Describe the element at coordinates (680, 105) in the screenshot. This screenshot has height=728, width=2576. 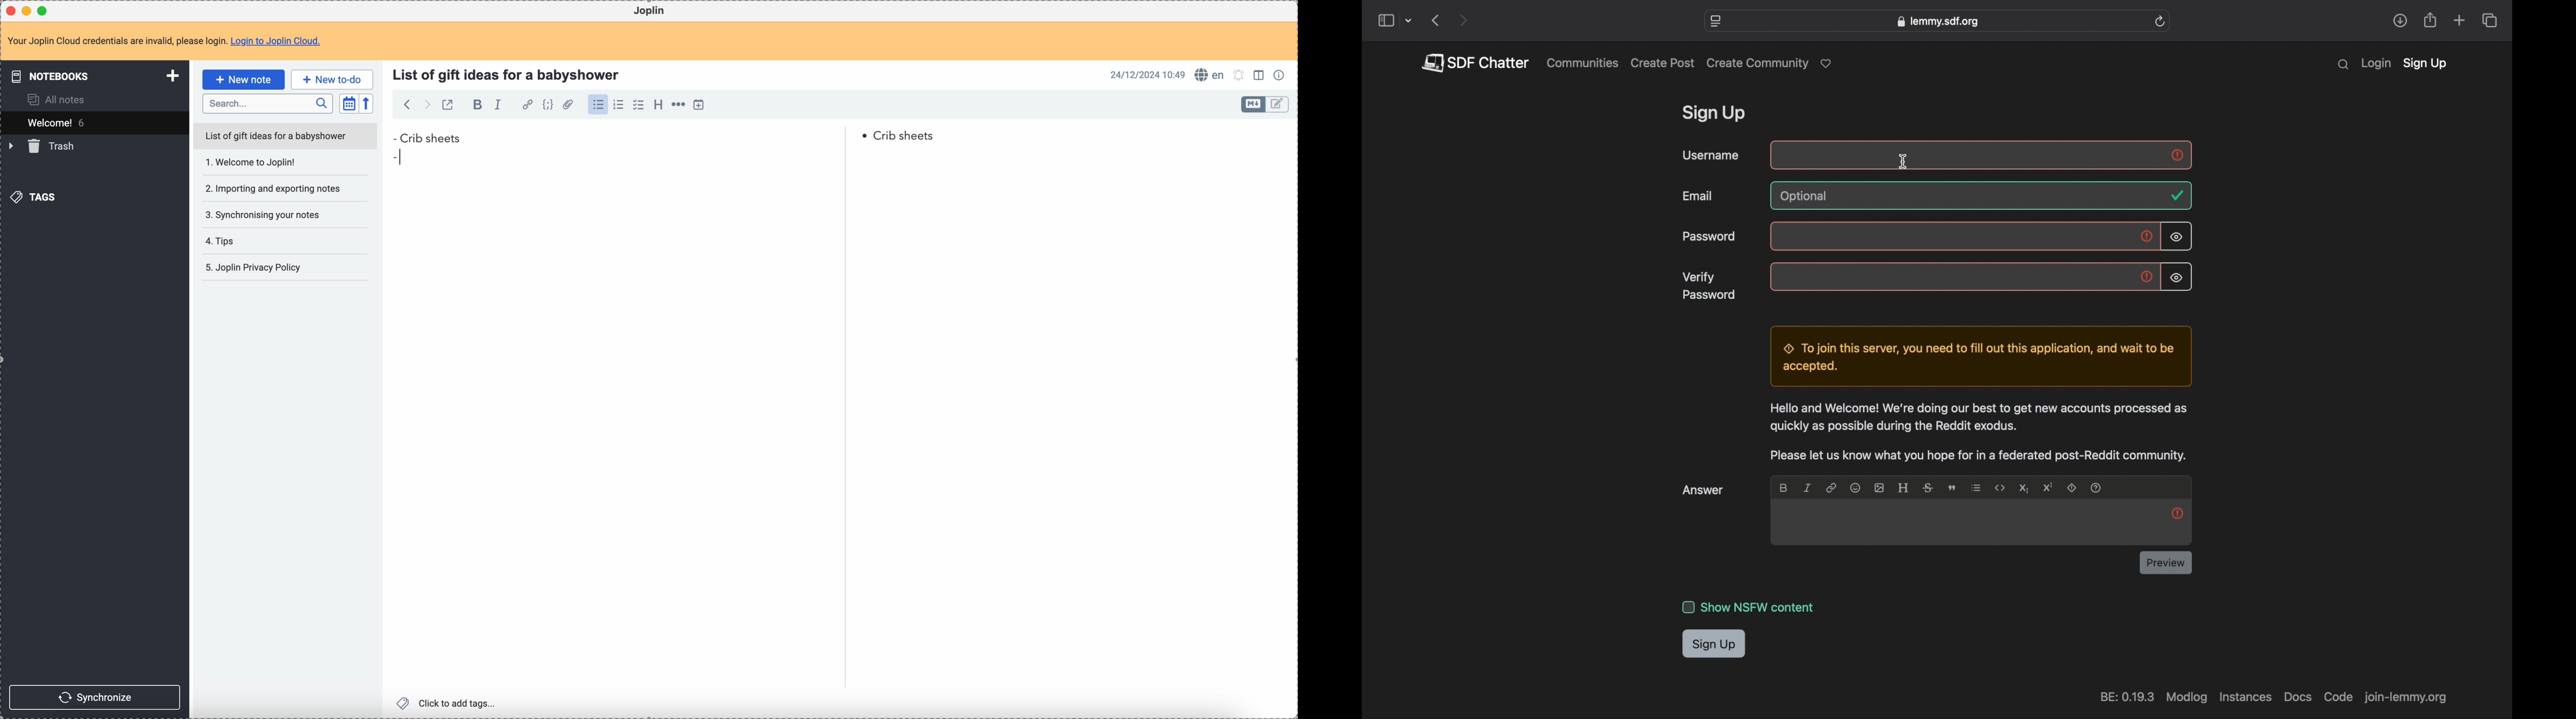
I see `horizontal rule` at that location.